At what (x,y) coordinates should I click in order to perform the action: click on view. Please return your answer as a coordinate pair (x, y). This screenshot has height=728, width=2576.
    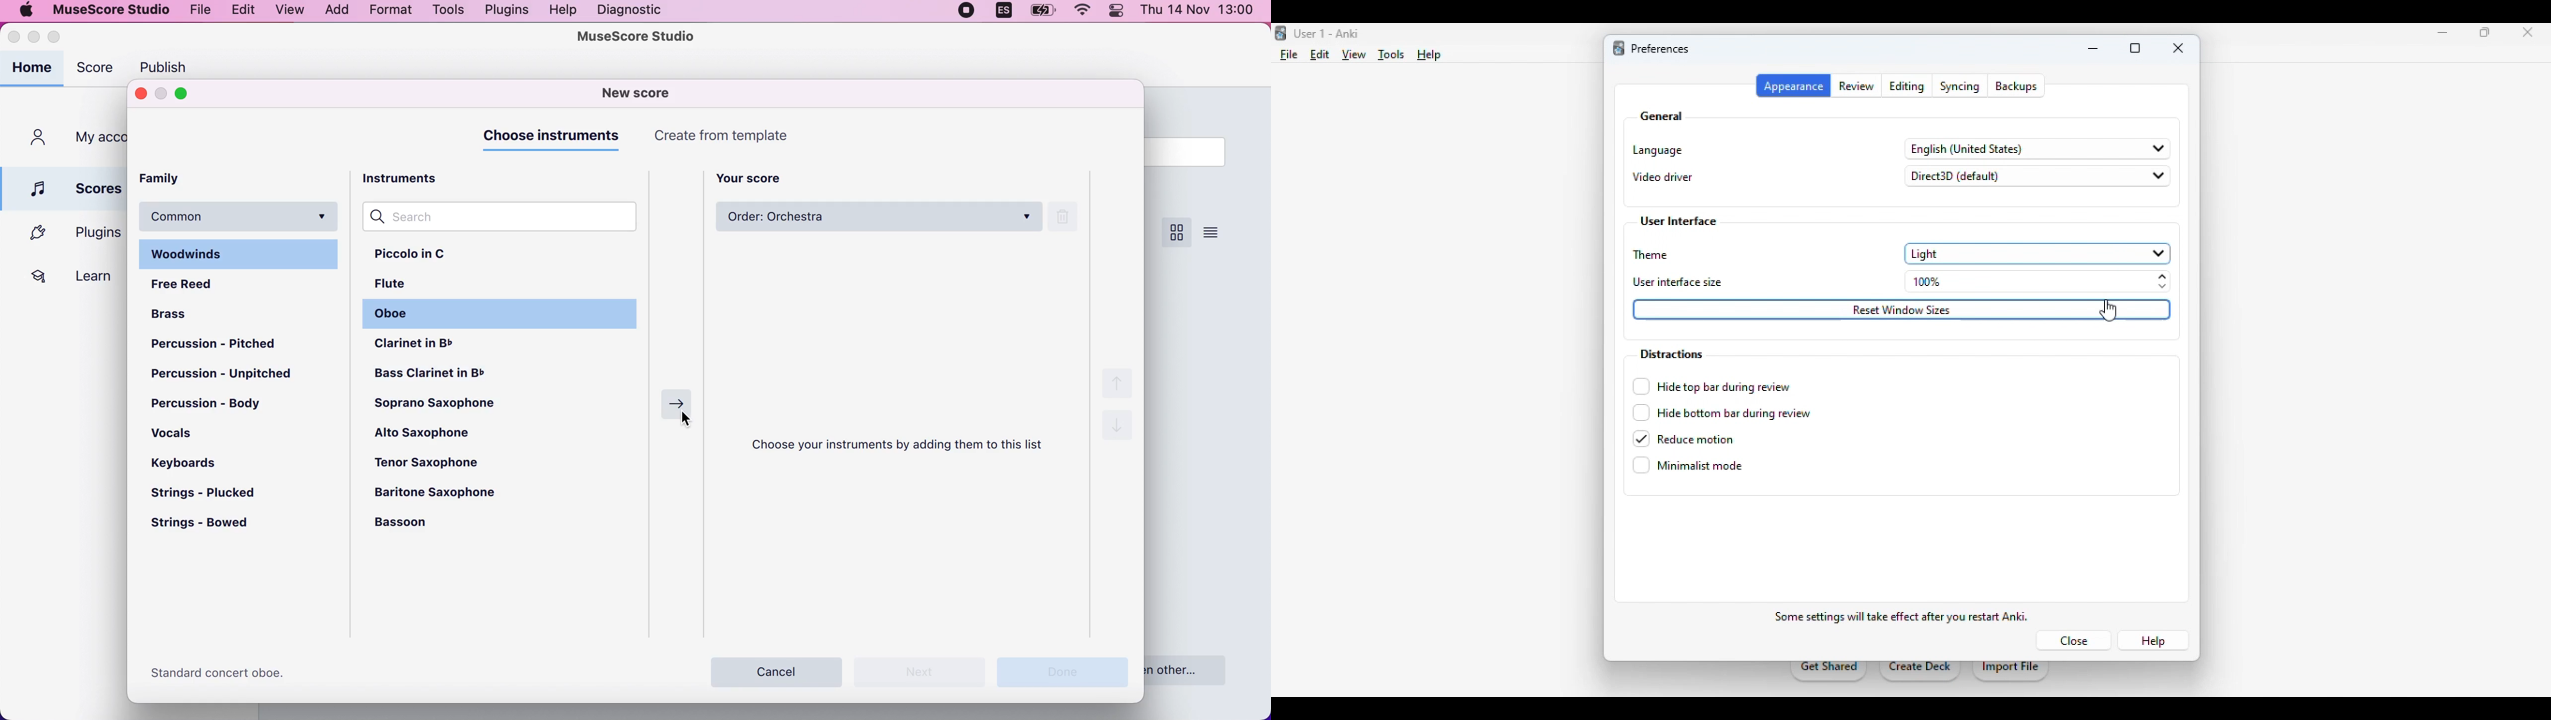
    Looking at the image, I should click on (289, 10).